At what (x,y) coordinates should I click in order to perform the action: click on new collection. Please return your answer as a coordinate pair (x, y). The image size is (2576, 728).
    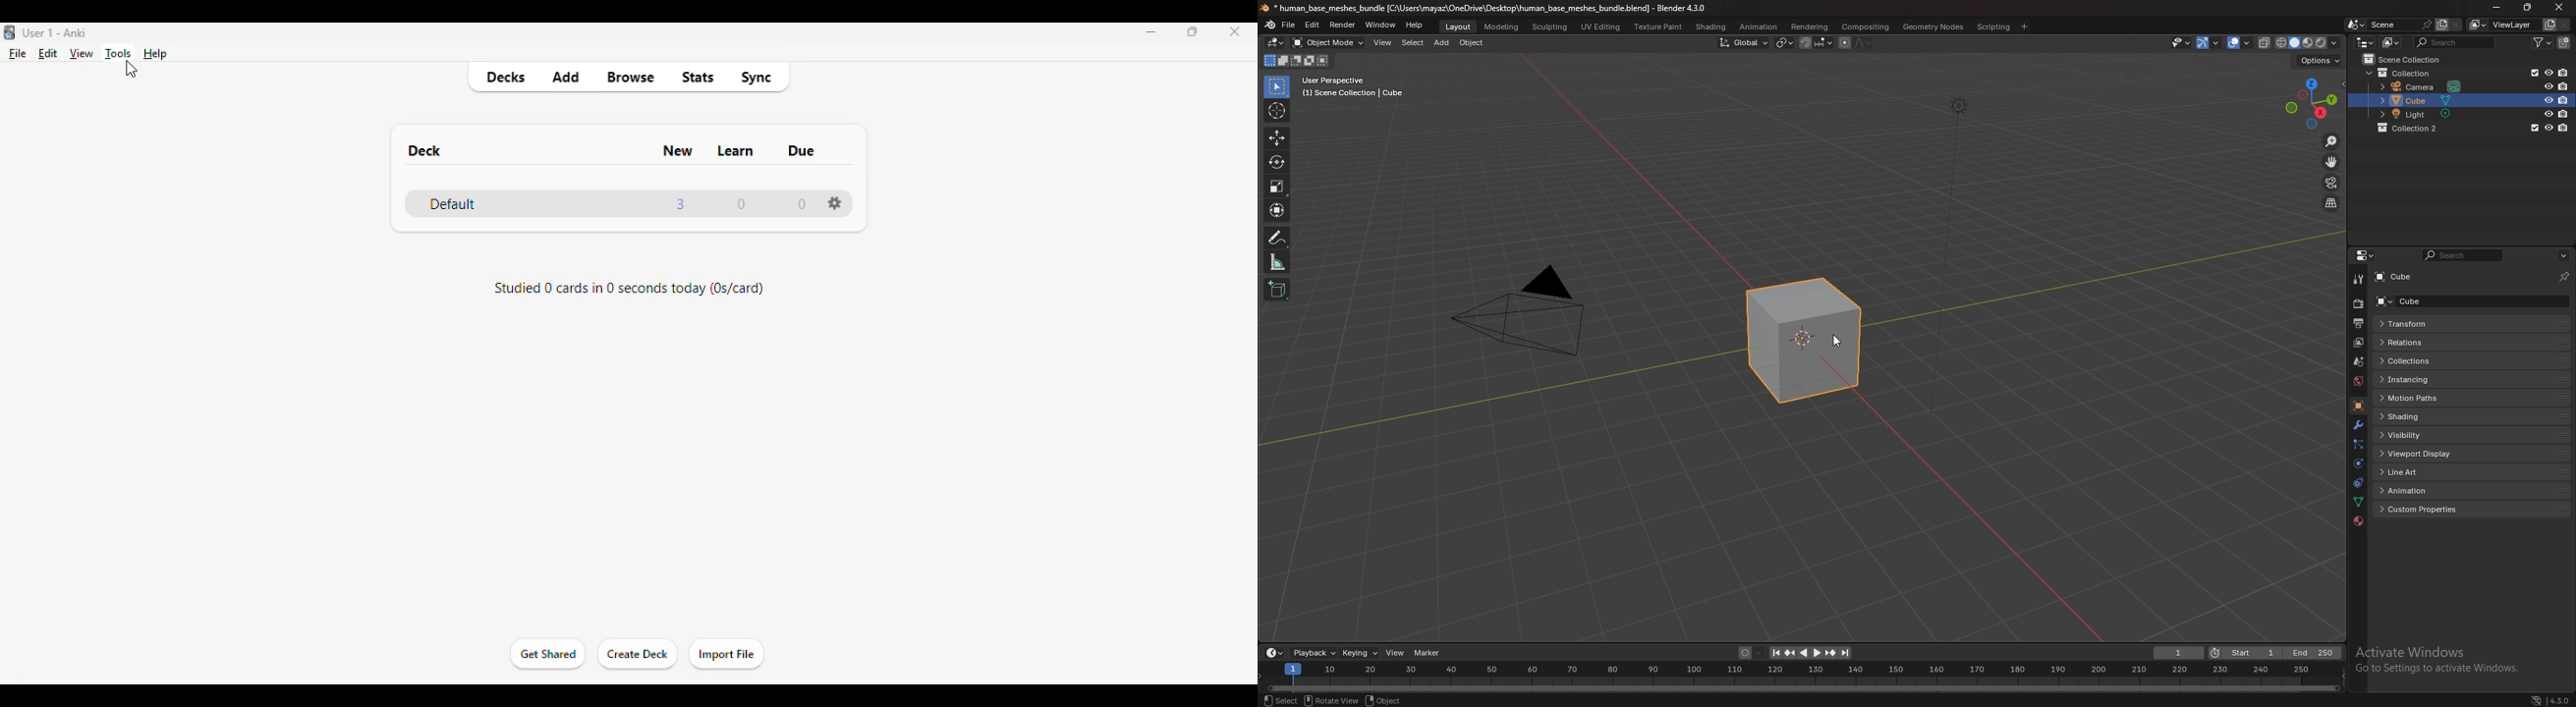
    Looking at the image, I should click on (2566, 42).